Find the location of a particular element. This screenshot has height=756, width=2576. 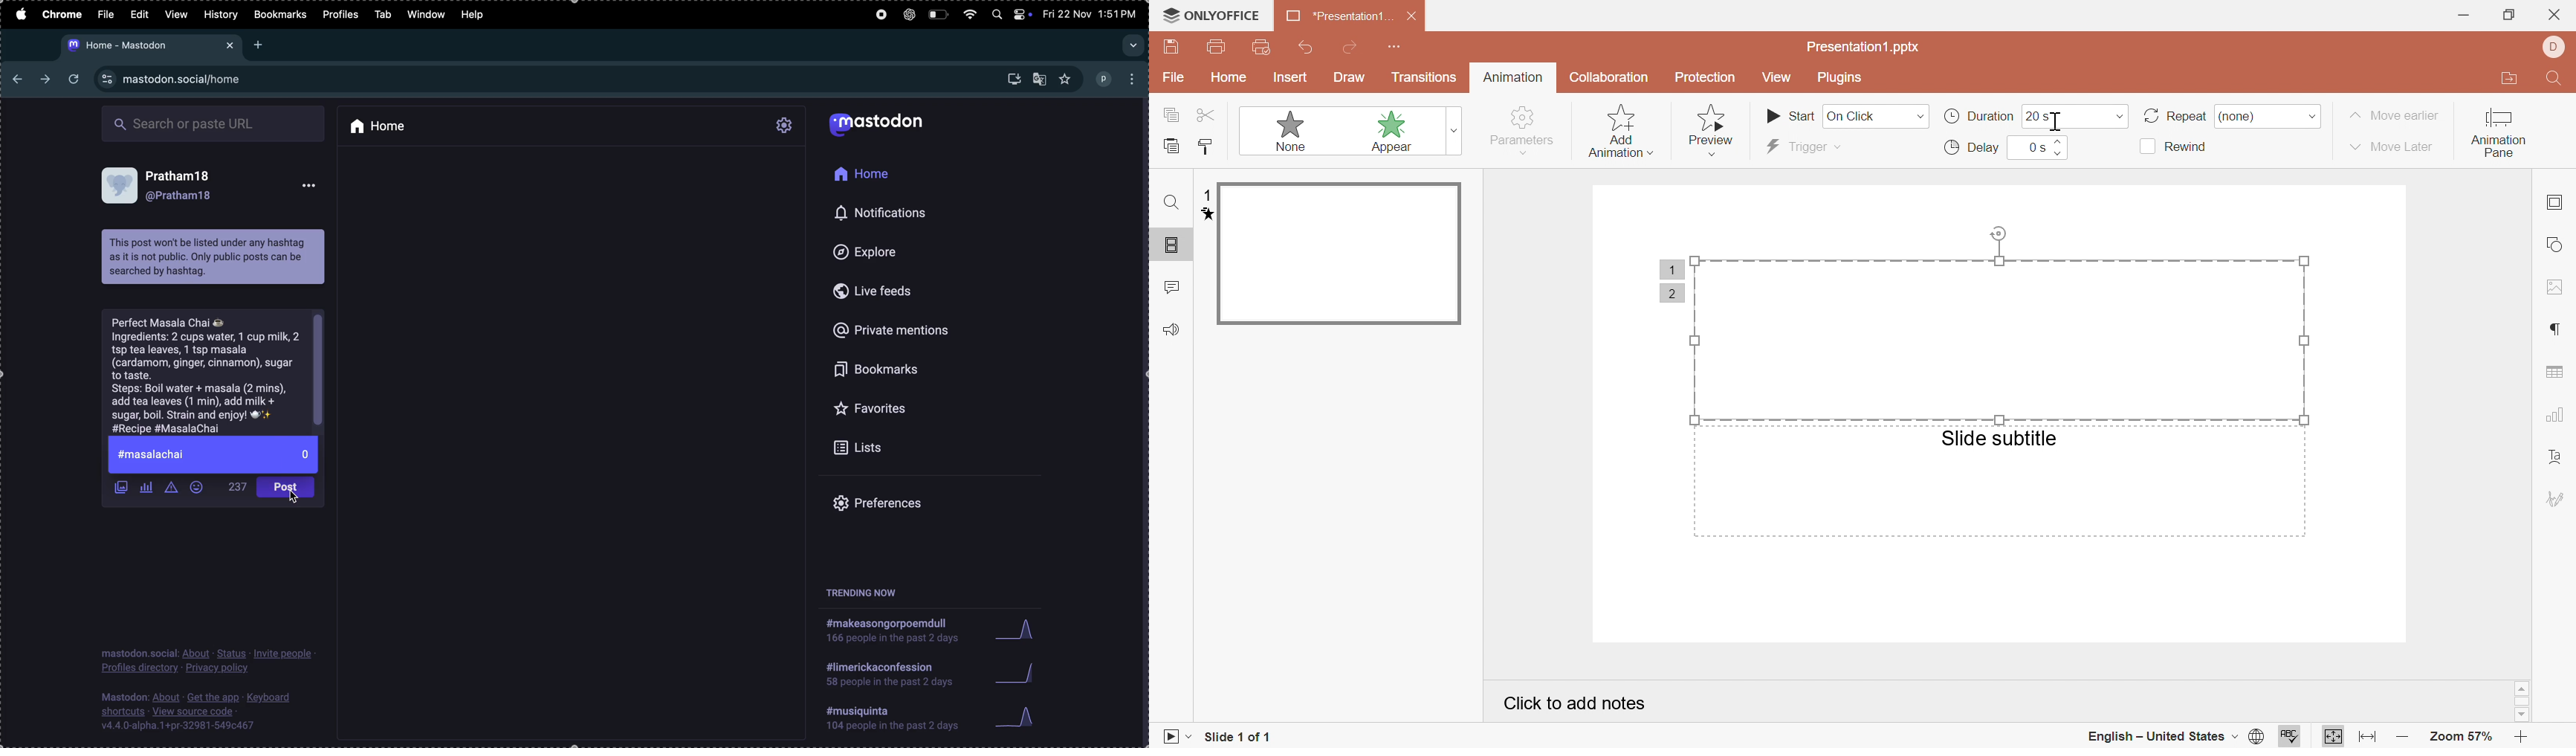

add animation is located at coordinates (1618, 129).